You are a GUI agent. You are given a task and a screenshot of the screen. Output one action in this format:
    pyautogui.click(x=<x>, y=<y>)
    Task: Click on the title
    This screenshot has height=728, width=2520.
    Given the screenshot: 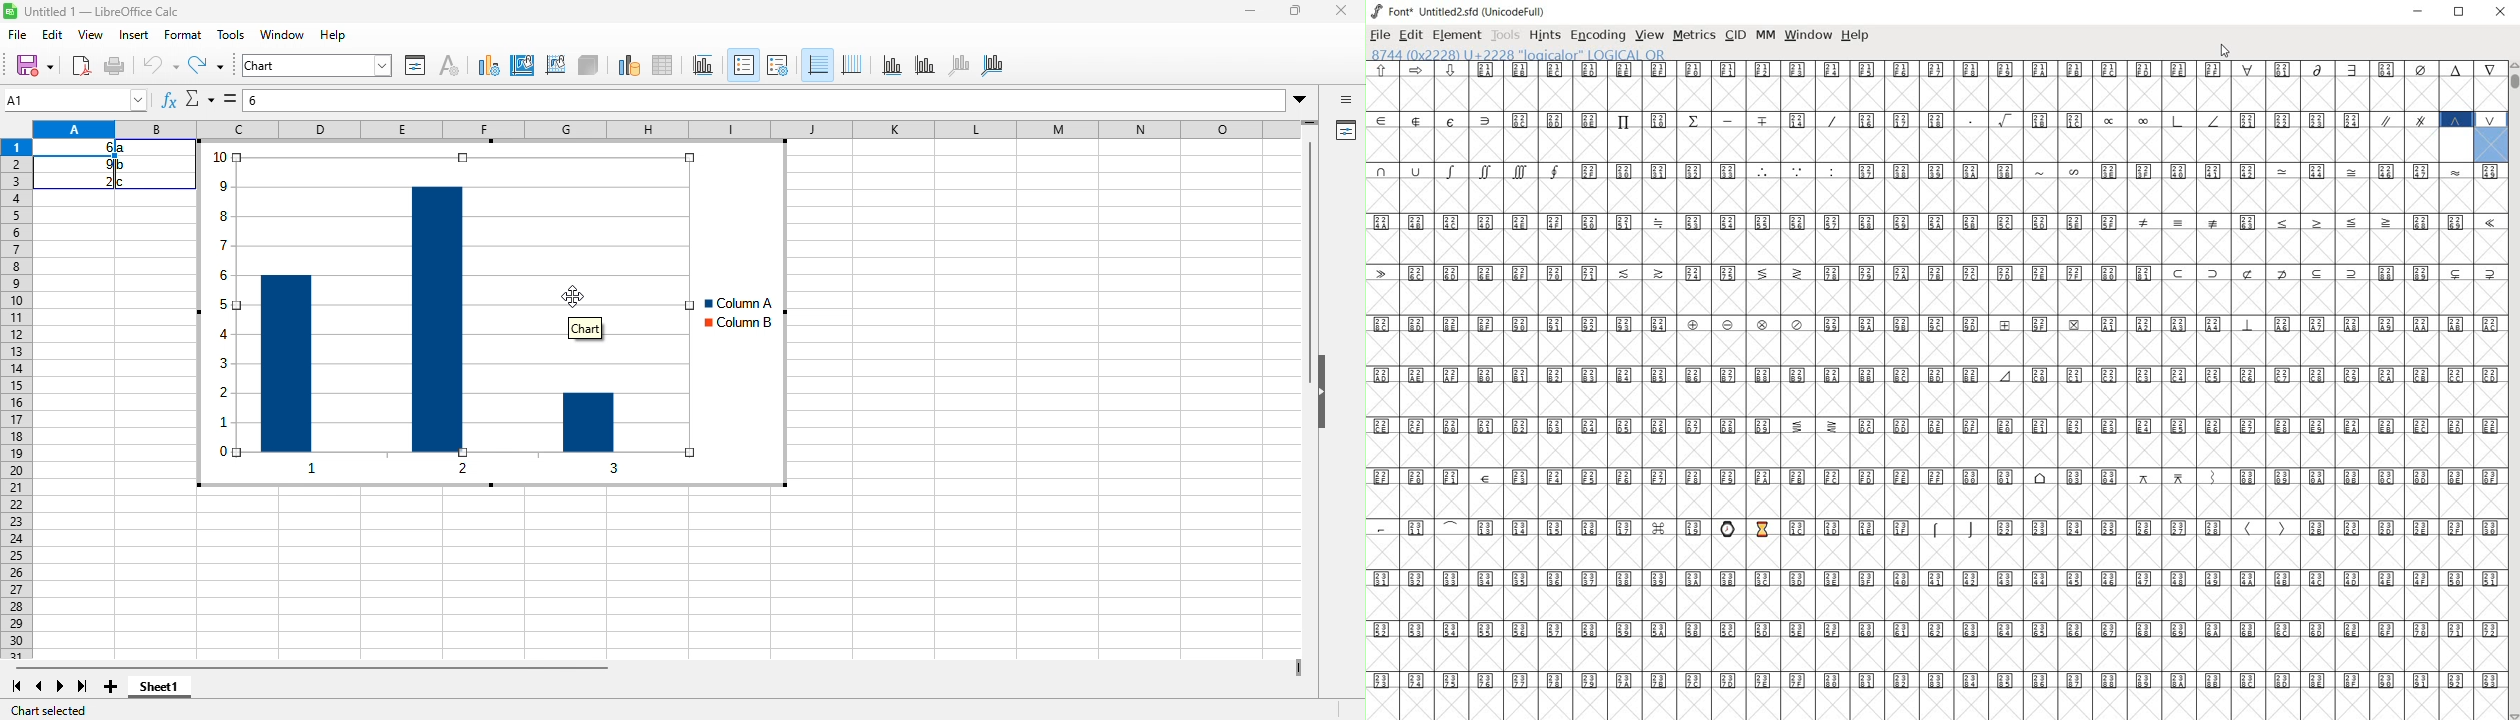 What is the action you would take?
    pyautogui.click(x=94, y=12)
    